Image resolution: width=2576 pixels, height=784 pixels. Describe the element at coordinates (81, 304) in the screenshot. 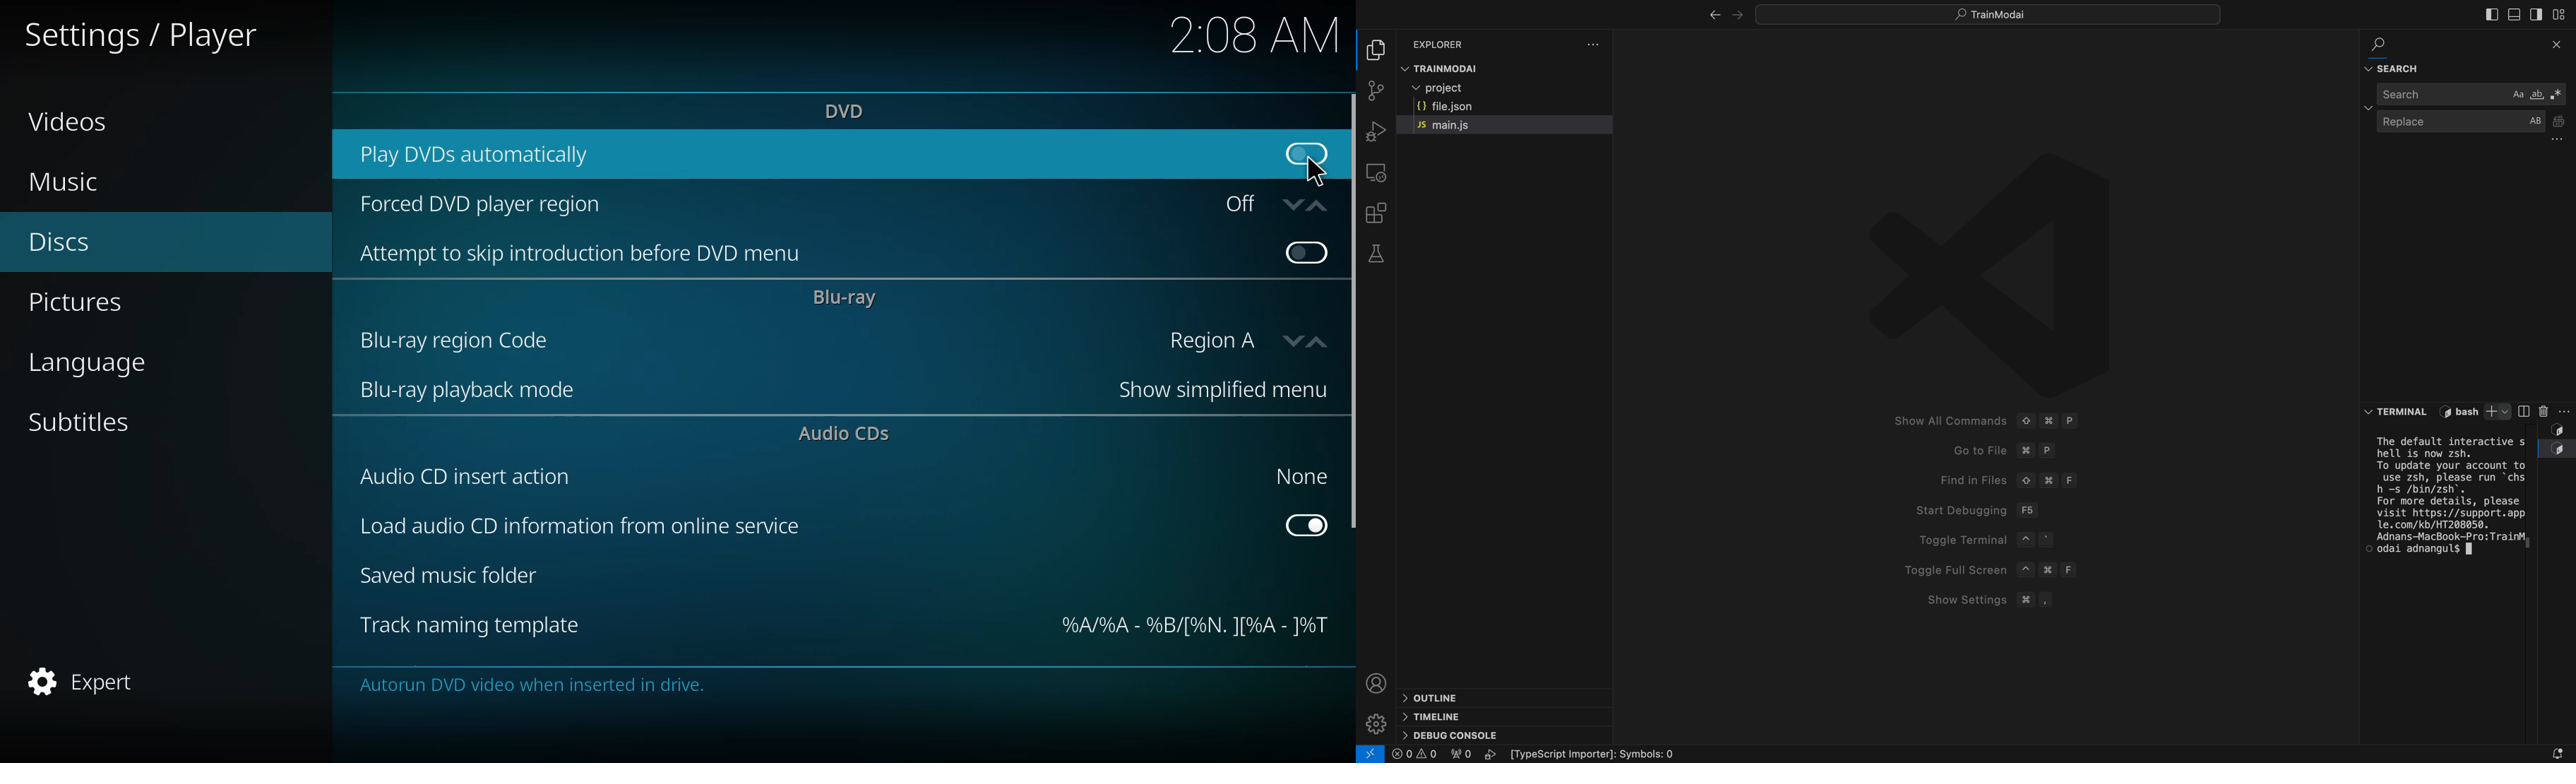

I see `pictures` at that location.